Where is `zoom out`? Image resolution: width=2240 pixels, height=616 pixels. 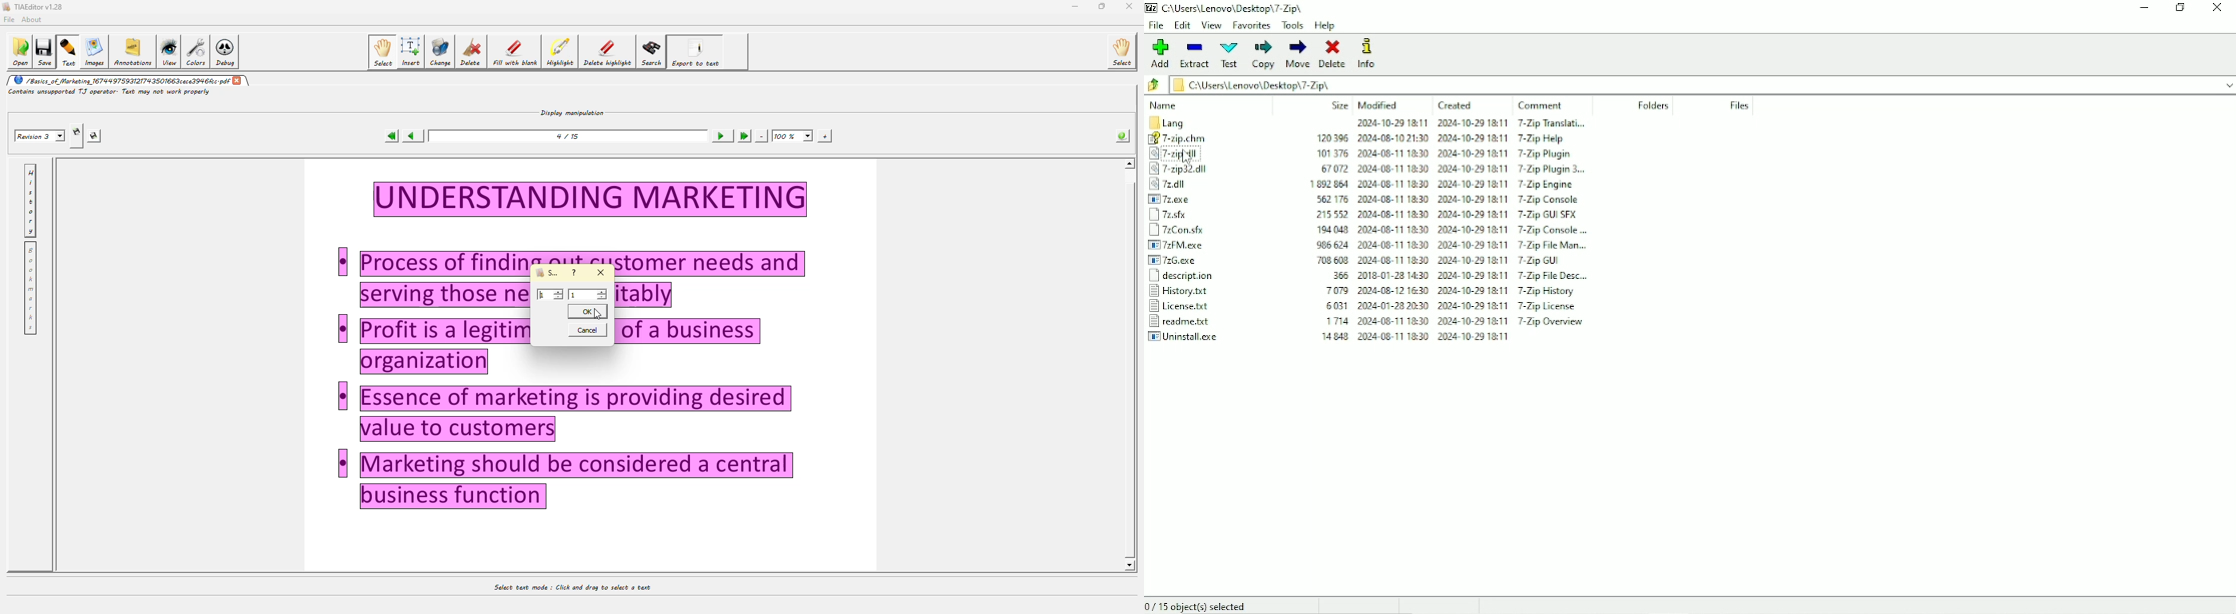 zoom out is located at coordinates (762, 136).